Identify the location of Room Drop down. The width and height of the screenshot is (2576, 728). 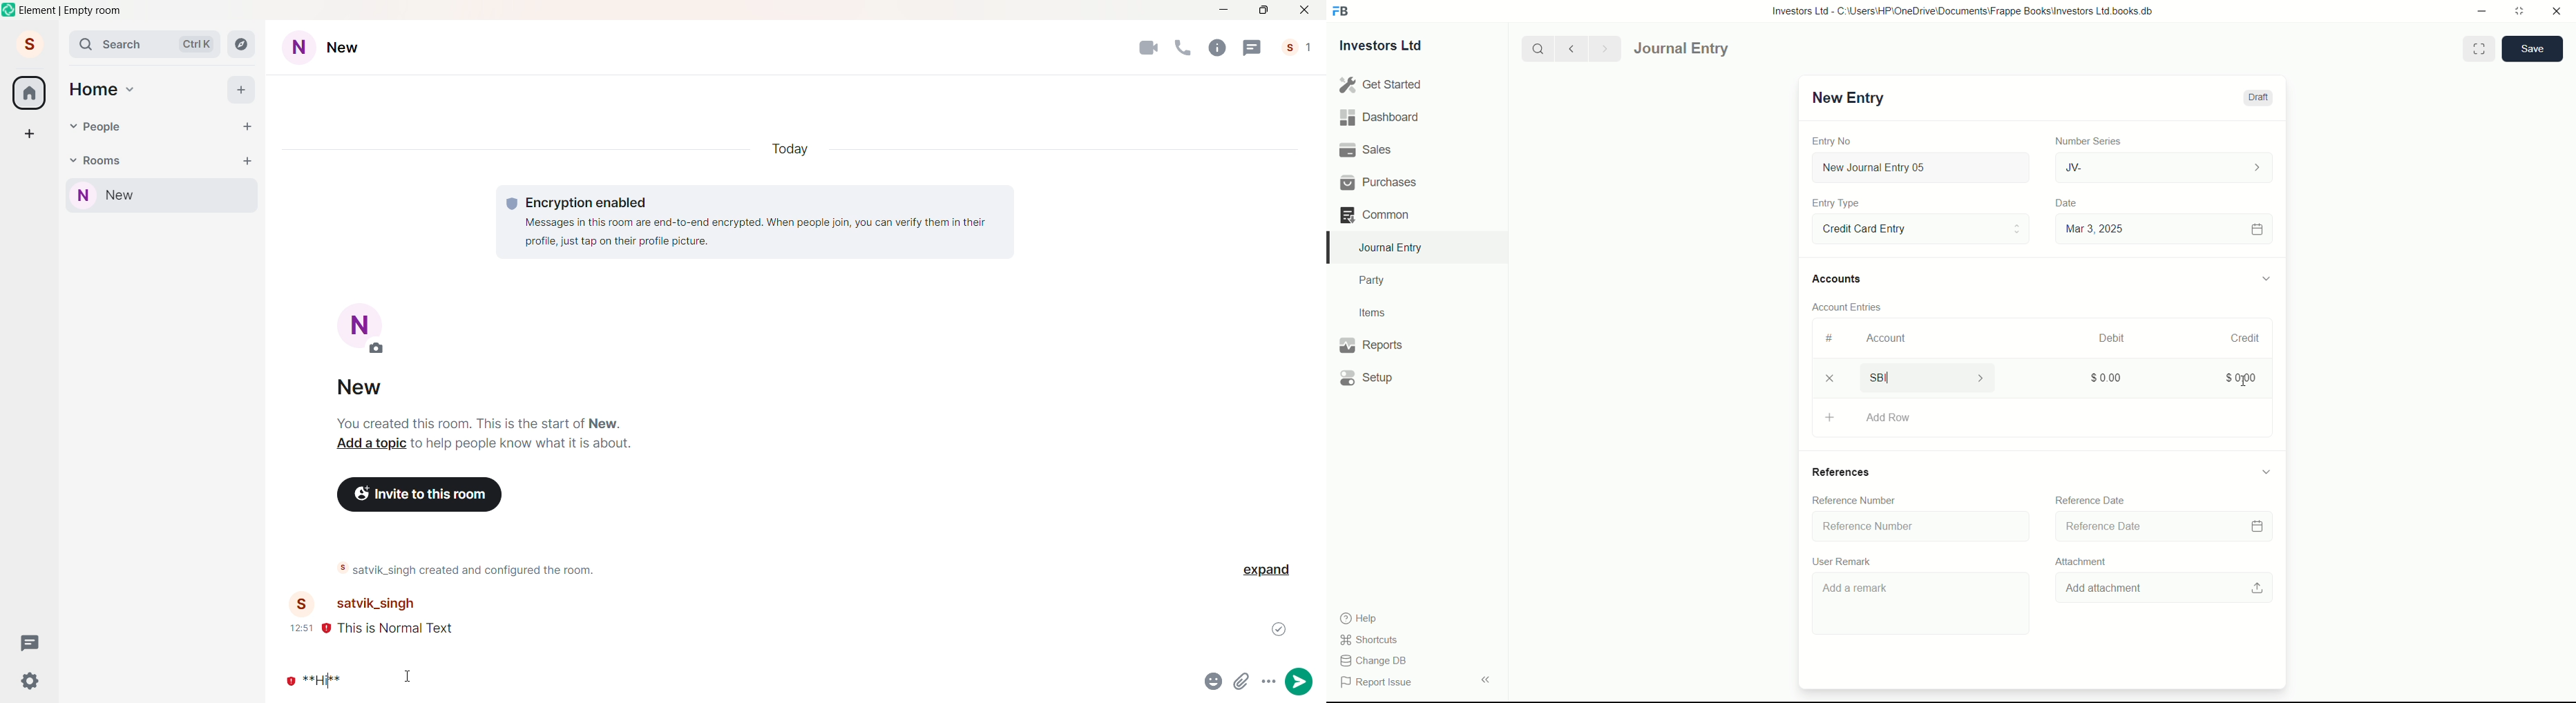
(73, 161).